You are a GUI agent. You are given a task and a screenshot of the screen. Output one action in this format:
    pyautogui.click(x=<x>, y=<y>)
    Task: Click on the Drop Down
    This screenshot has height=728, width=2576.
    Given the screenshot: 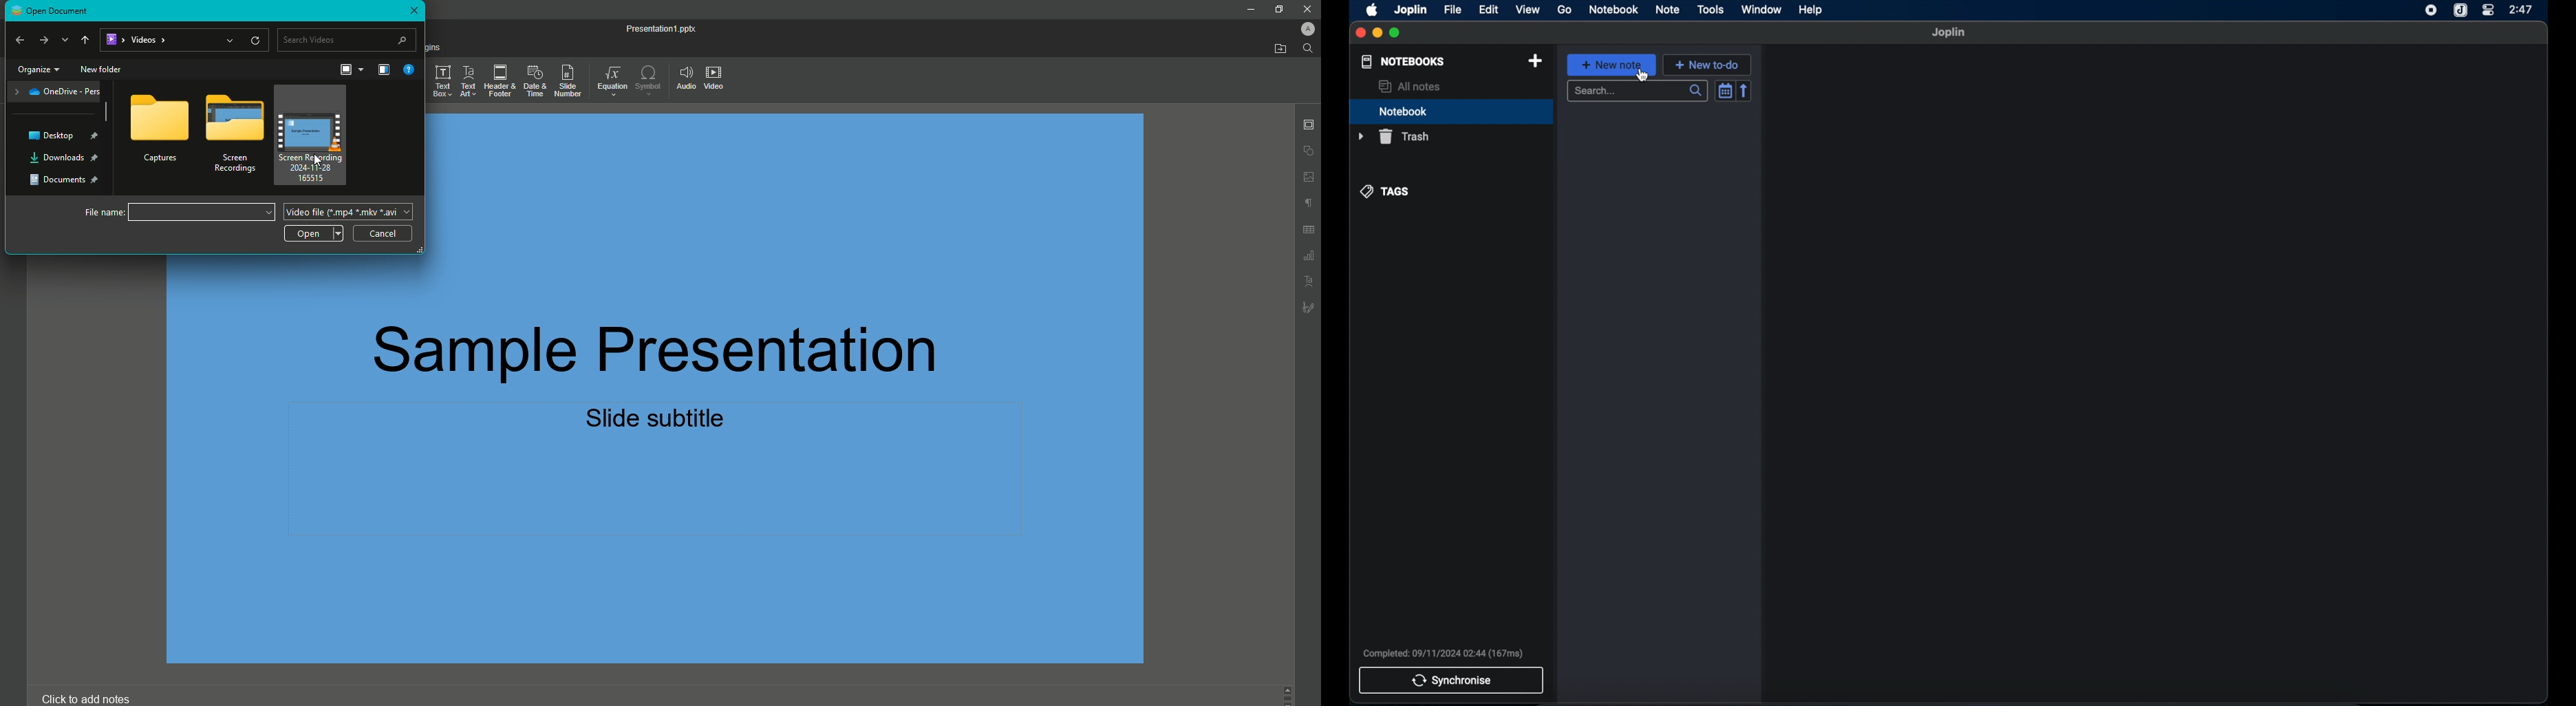 What is the action you would take?
    pyautogui.click(x=65, y=39)
    